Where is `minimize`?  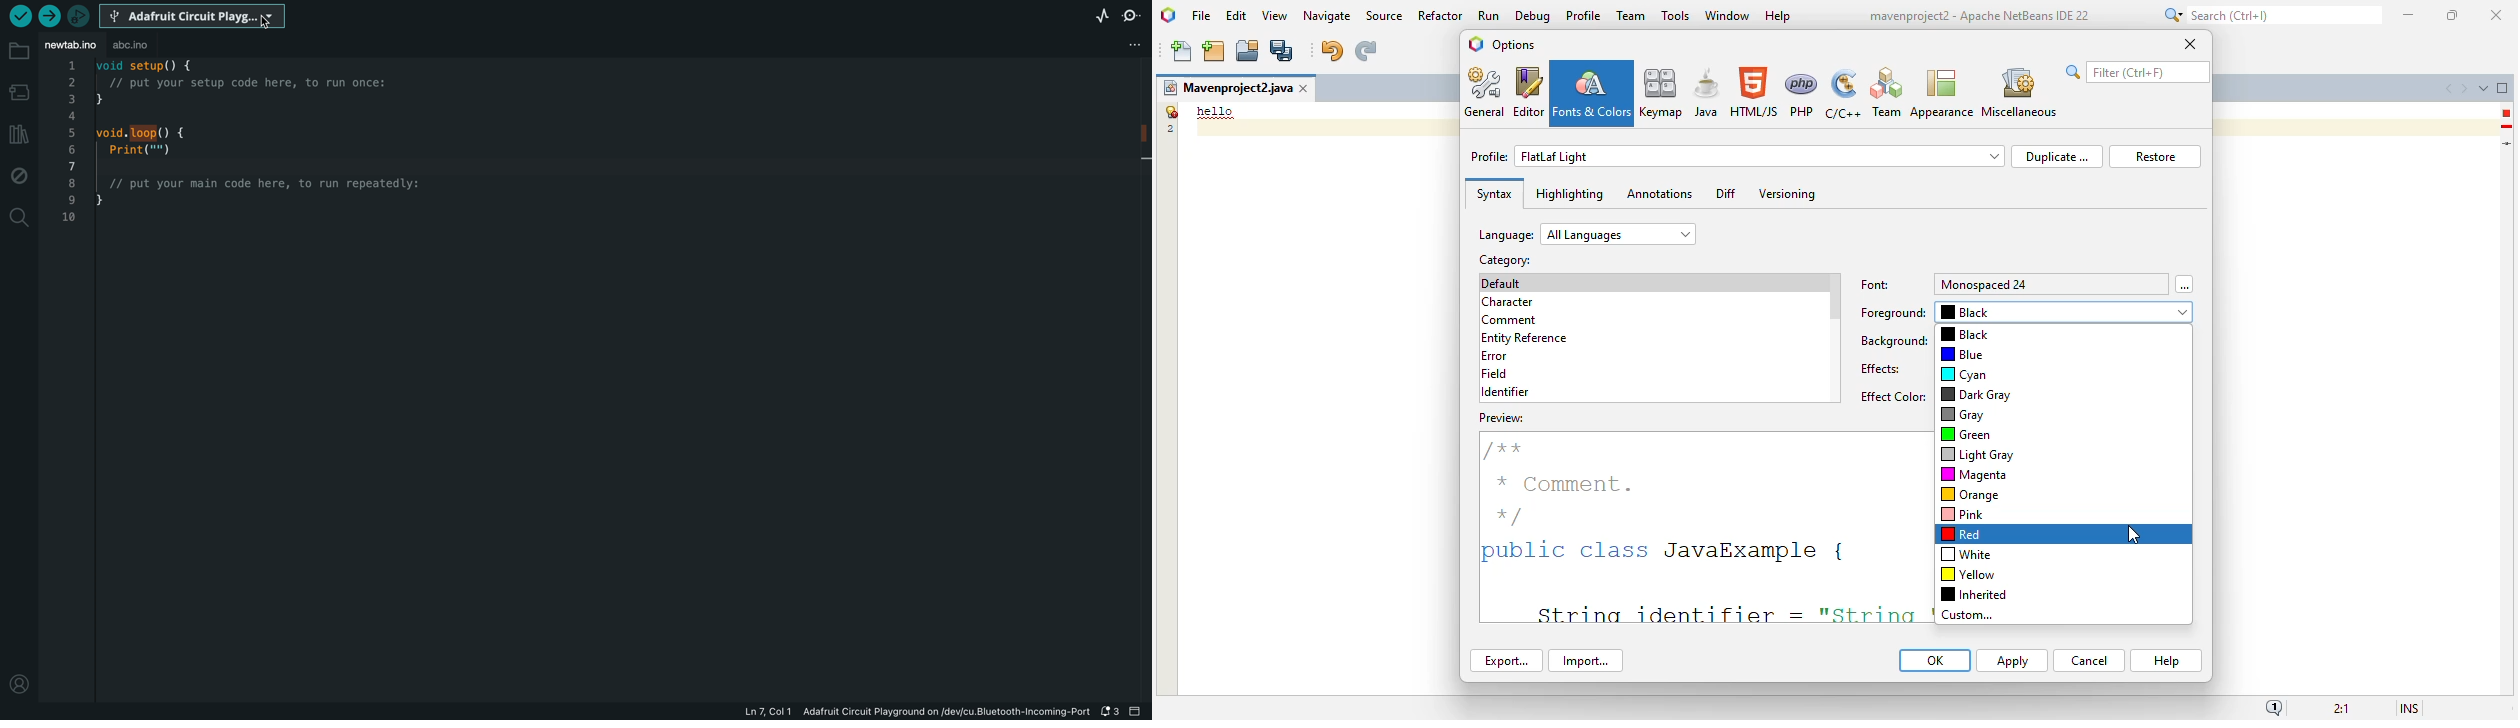
minimize is located at coordinates (2410, 15).